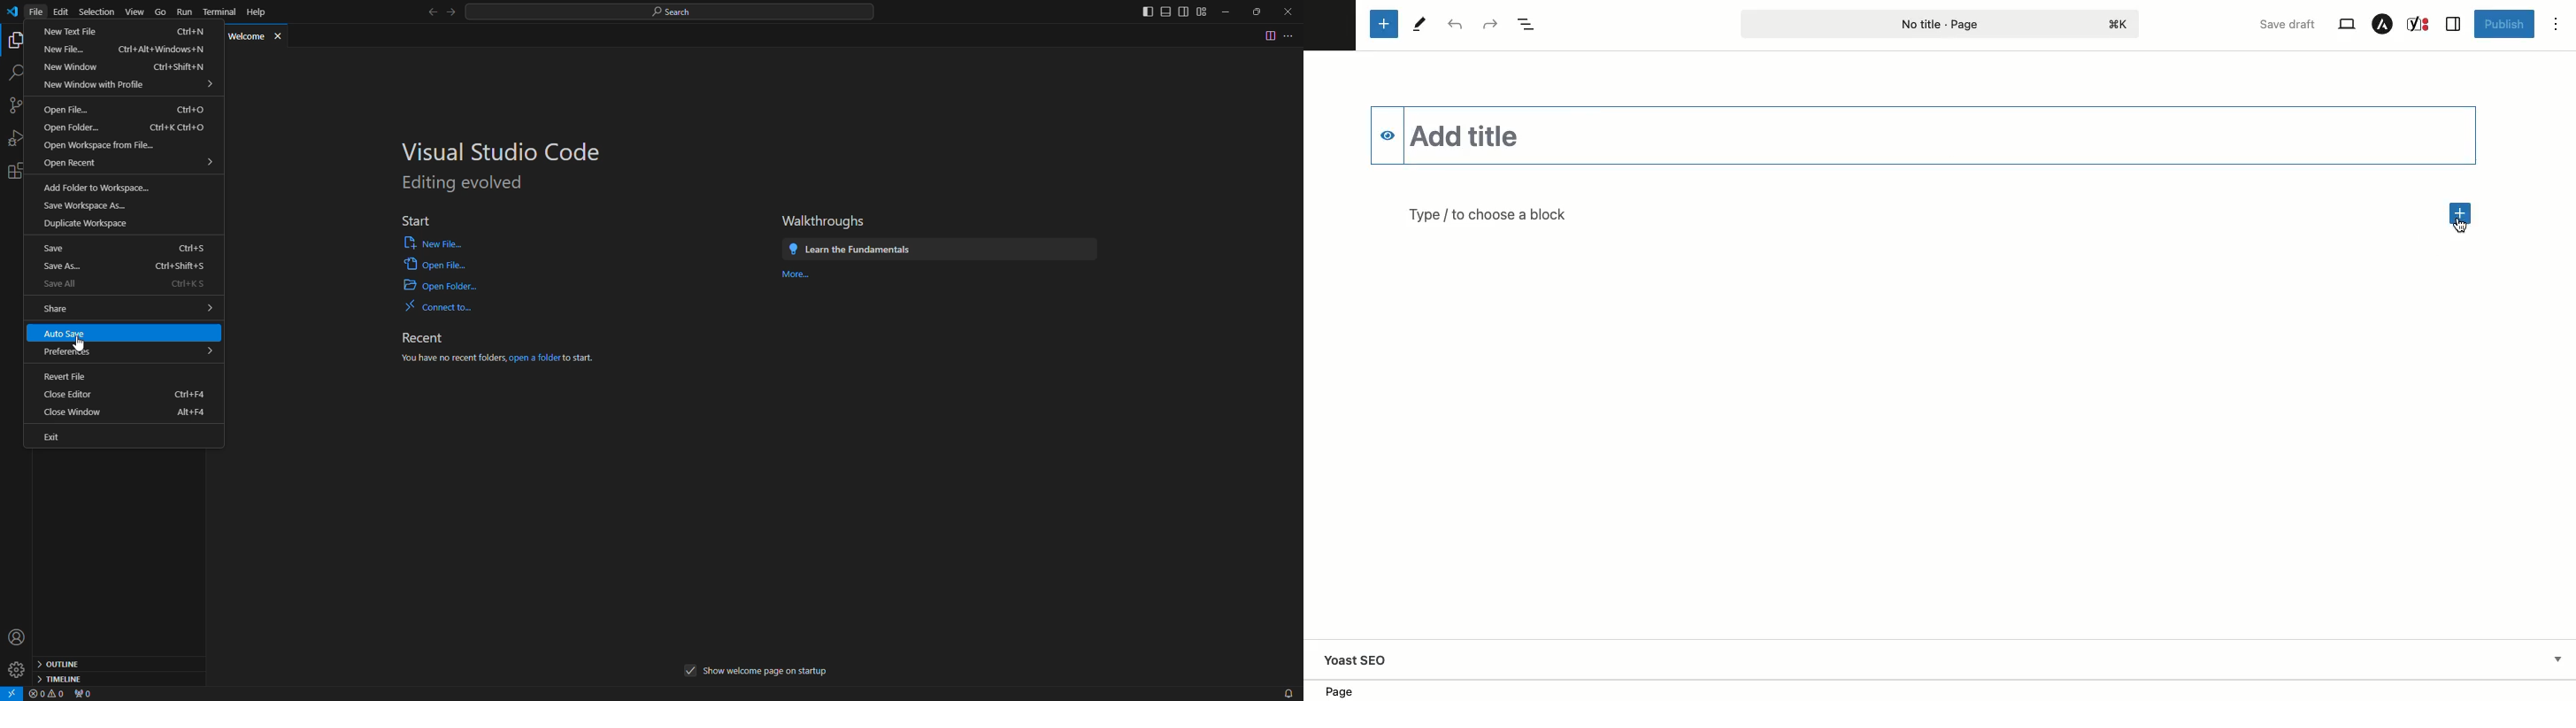 The image size is (2576, 728). What do you see at coordinates (2462, 228) in the screenshot?
I see `cursor` at bounding box center [2462, 228].